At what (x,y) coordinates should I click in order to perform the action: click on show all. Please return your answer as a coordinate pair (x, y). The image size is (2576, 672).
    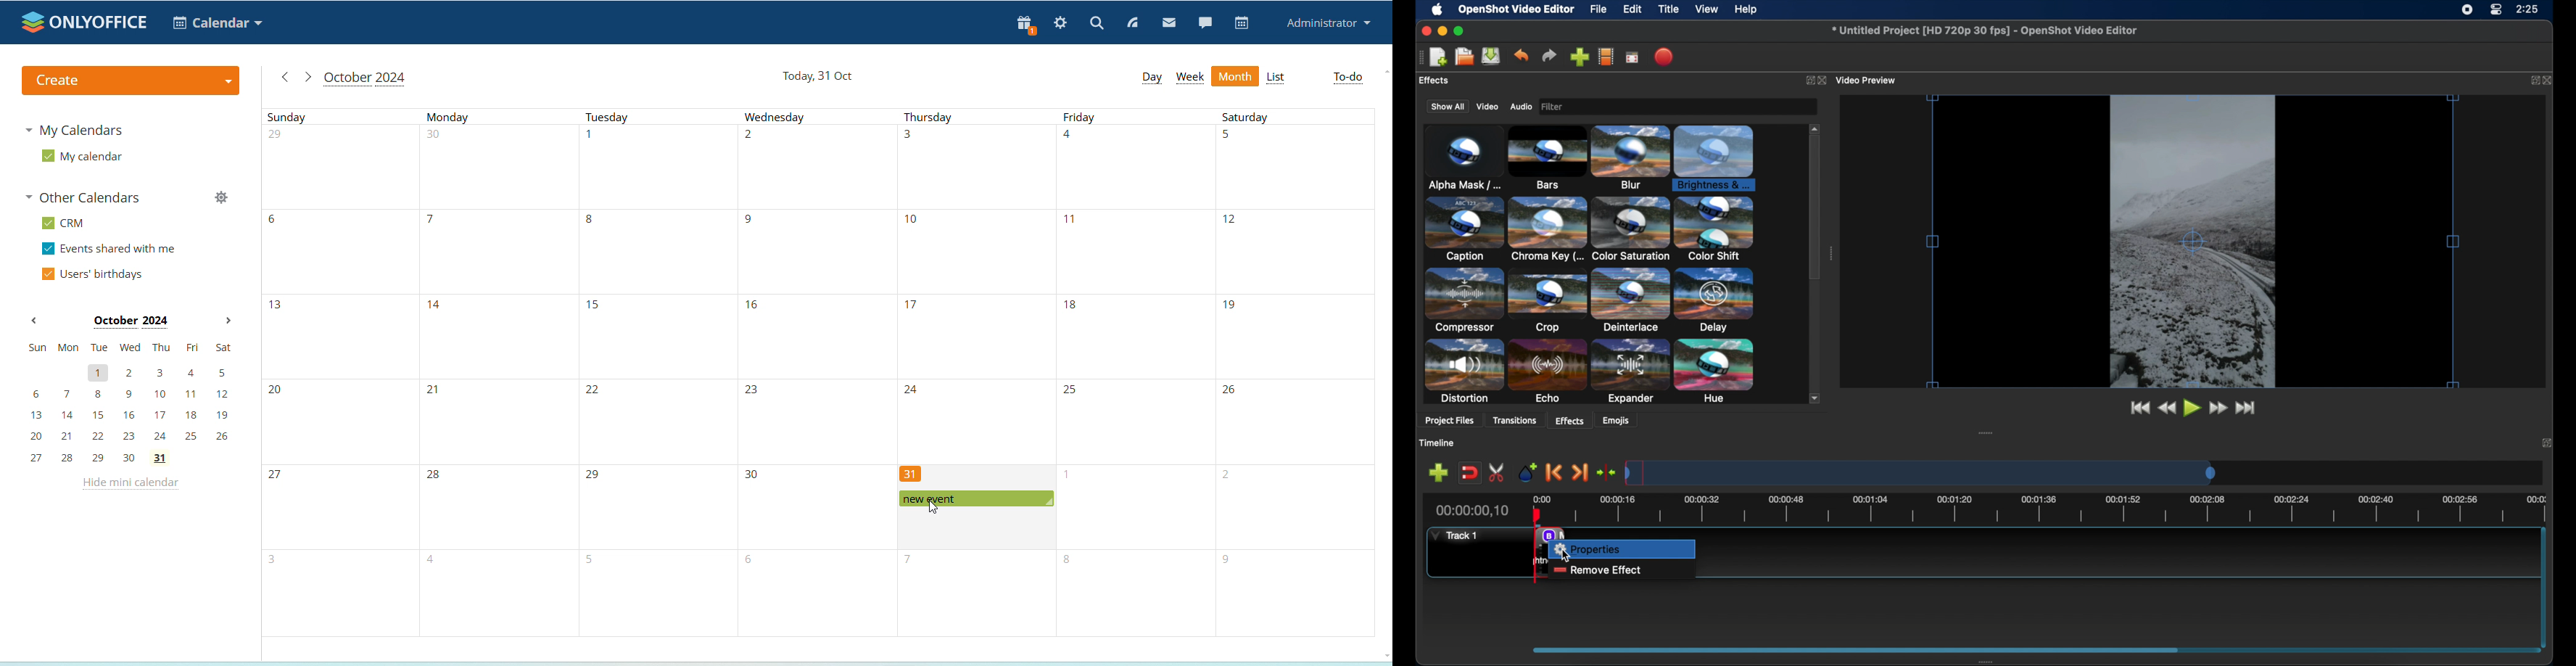
    Looking at the image, I should click on (1447, 106).